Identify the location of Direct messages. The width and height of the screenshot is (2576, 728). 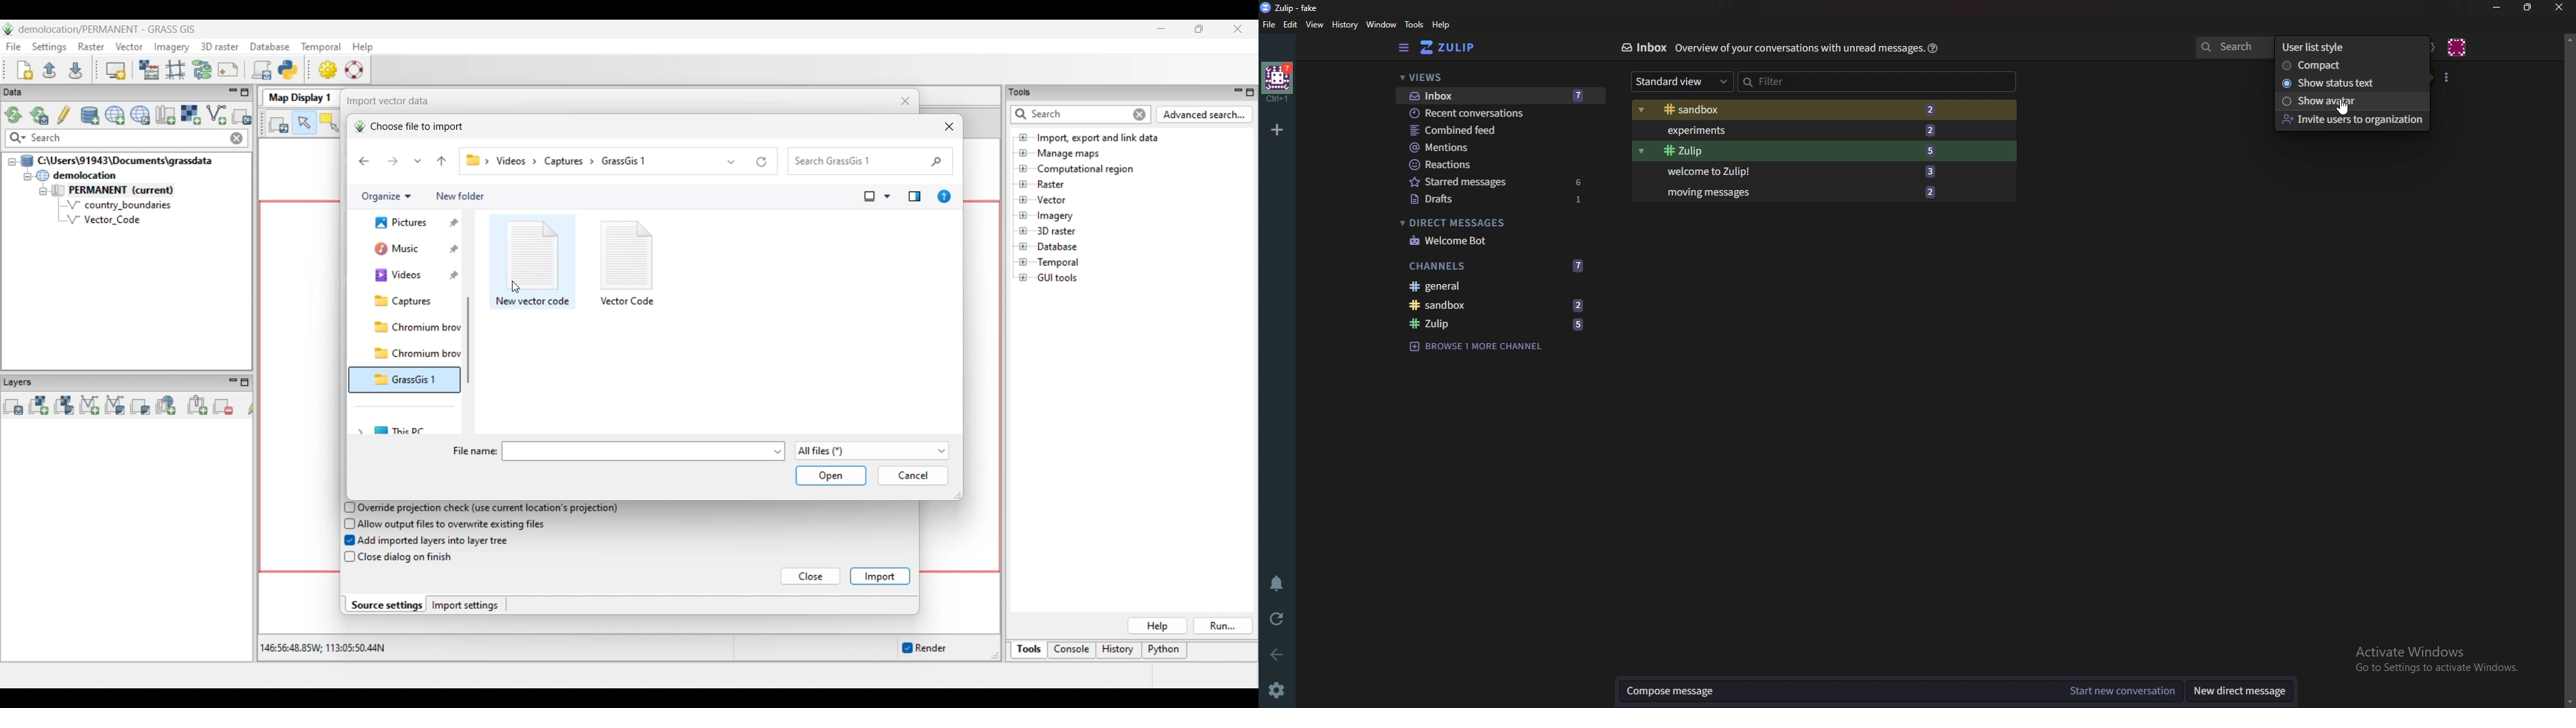
(1494, 222).